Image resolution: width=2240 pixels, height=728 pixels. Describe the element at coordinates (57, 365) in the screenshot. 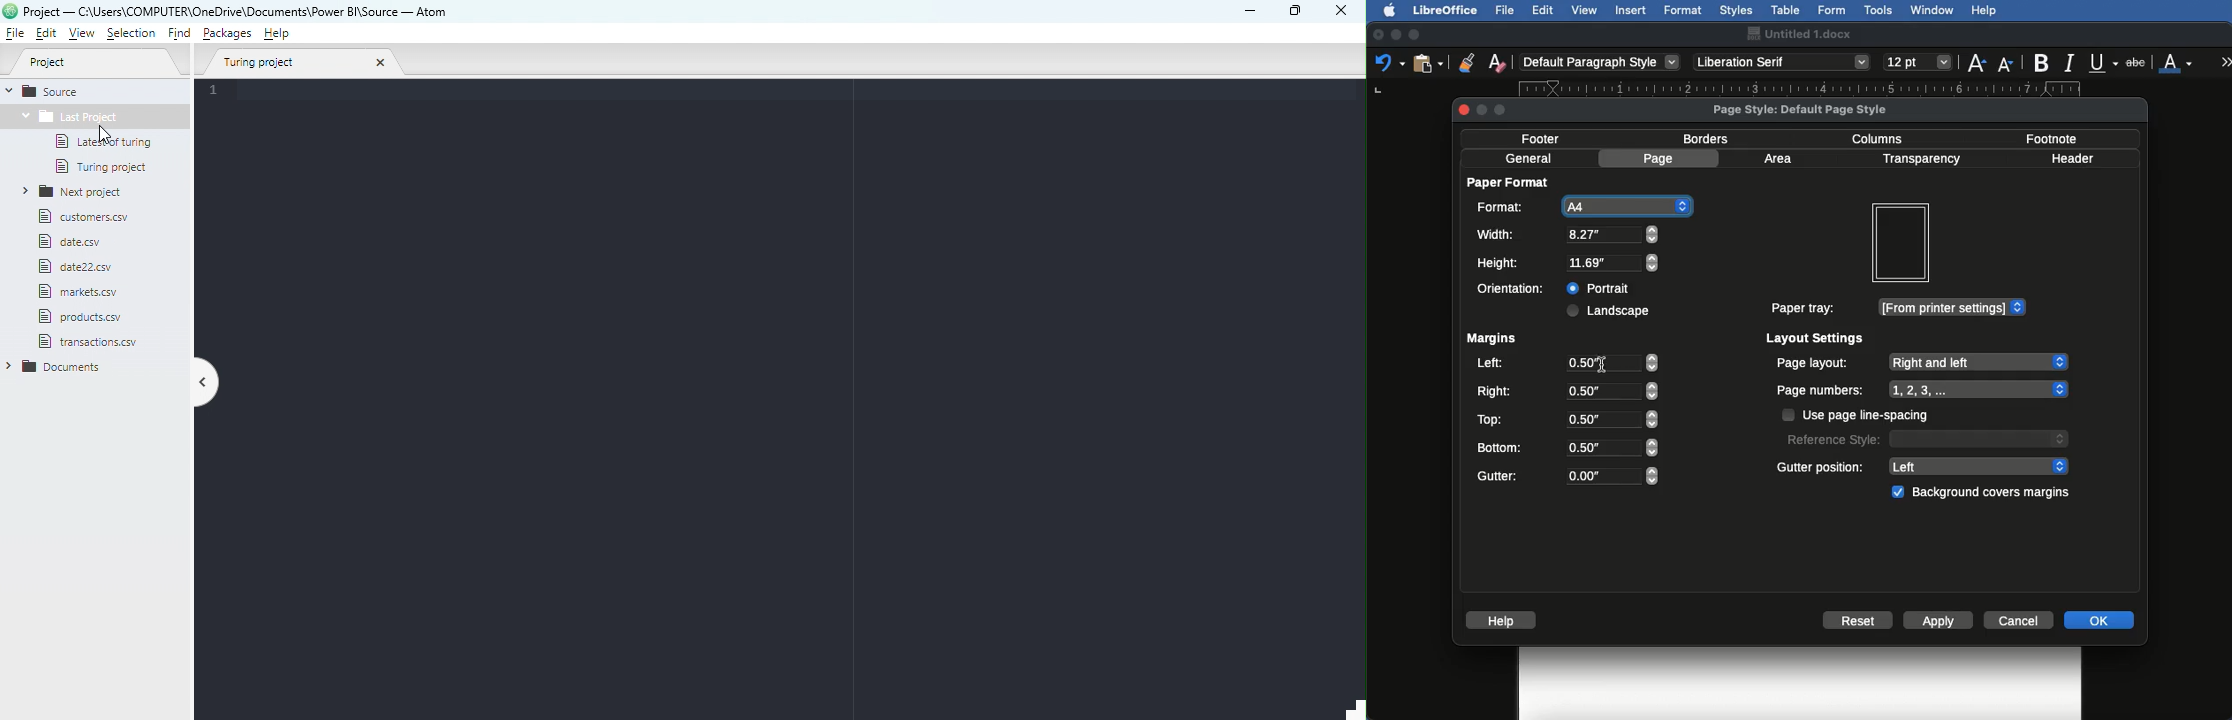

I see `folder` at that location.